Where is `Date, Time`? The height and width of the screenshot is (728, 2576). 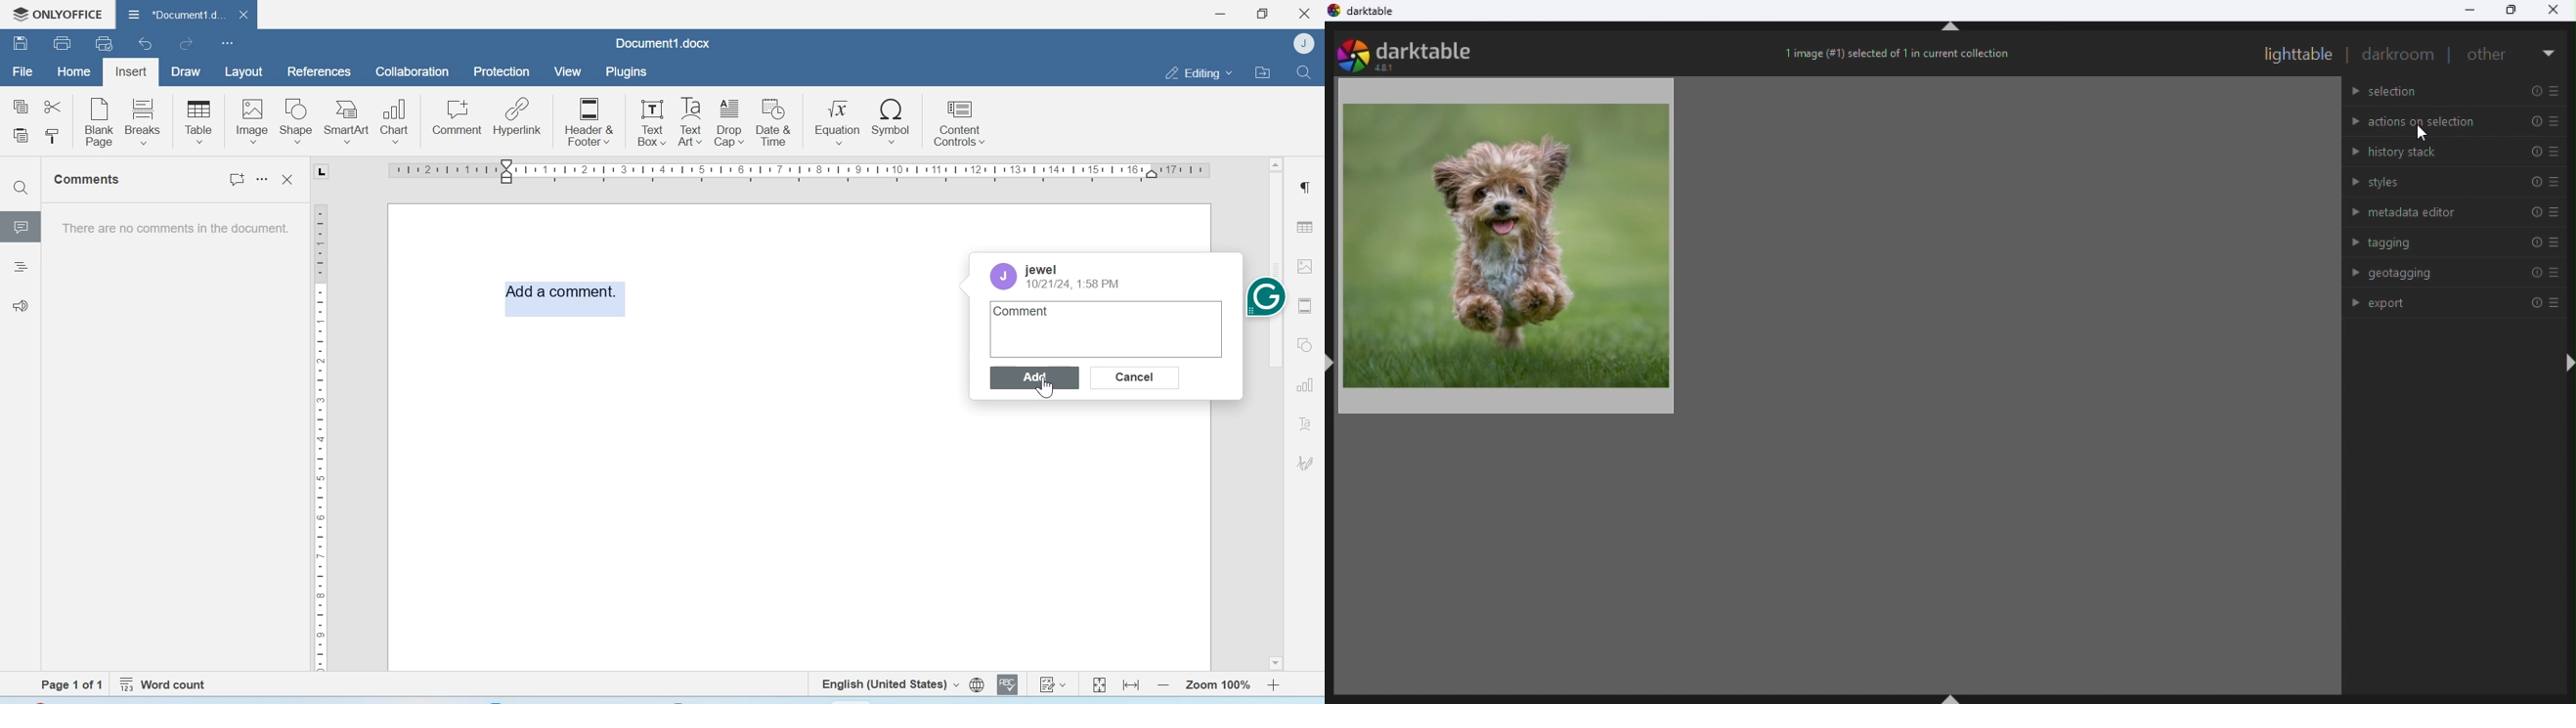 Date, Time is located at coordinates (1074, 284).